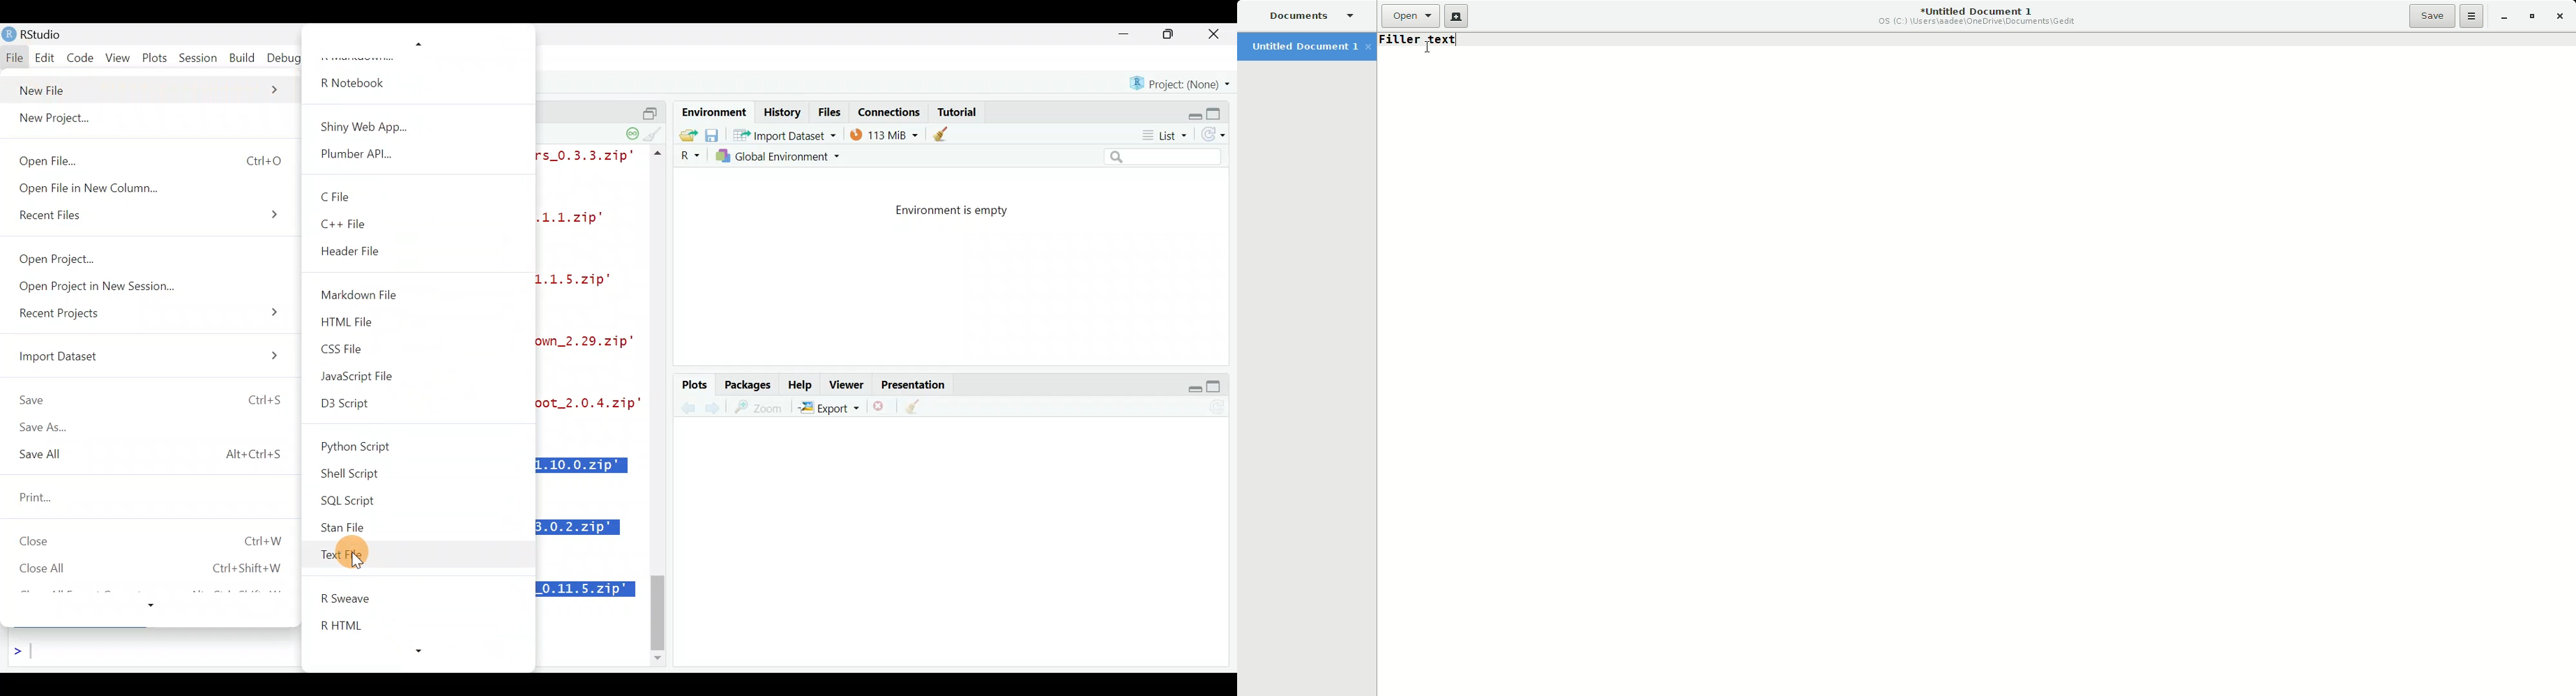 The image size is (2576, 700). What do you see at coordinates (781, 135) in the screenshot?
I see `* Import Dataset *` at bounding box center [781, 135].